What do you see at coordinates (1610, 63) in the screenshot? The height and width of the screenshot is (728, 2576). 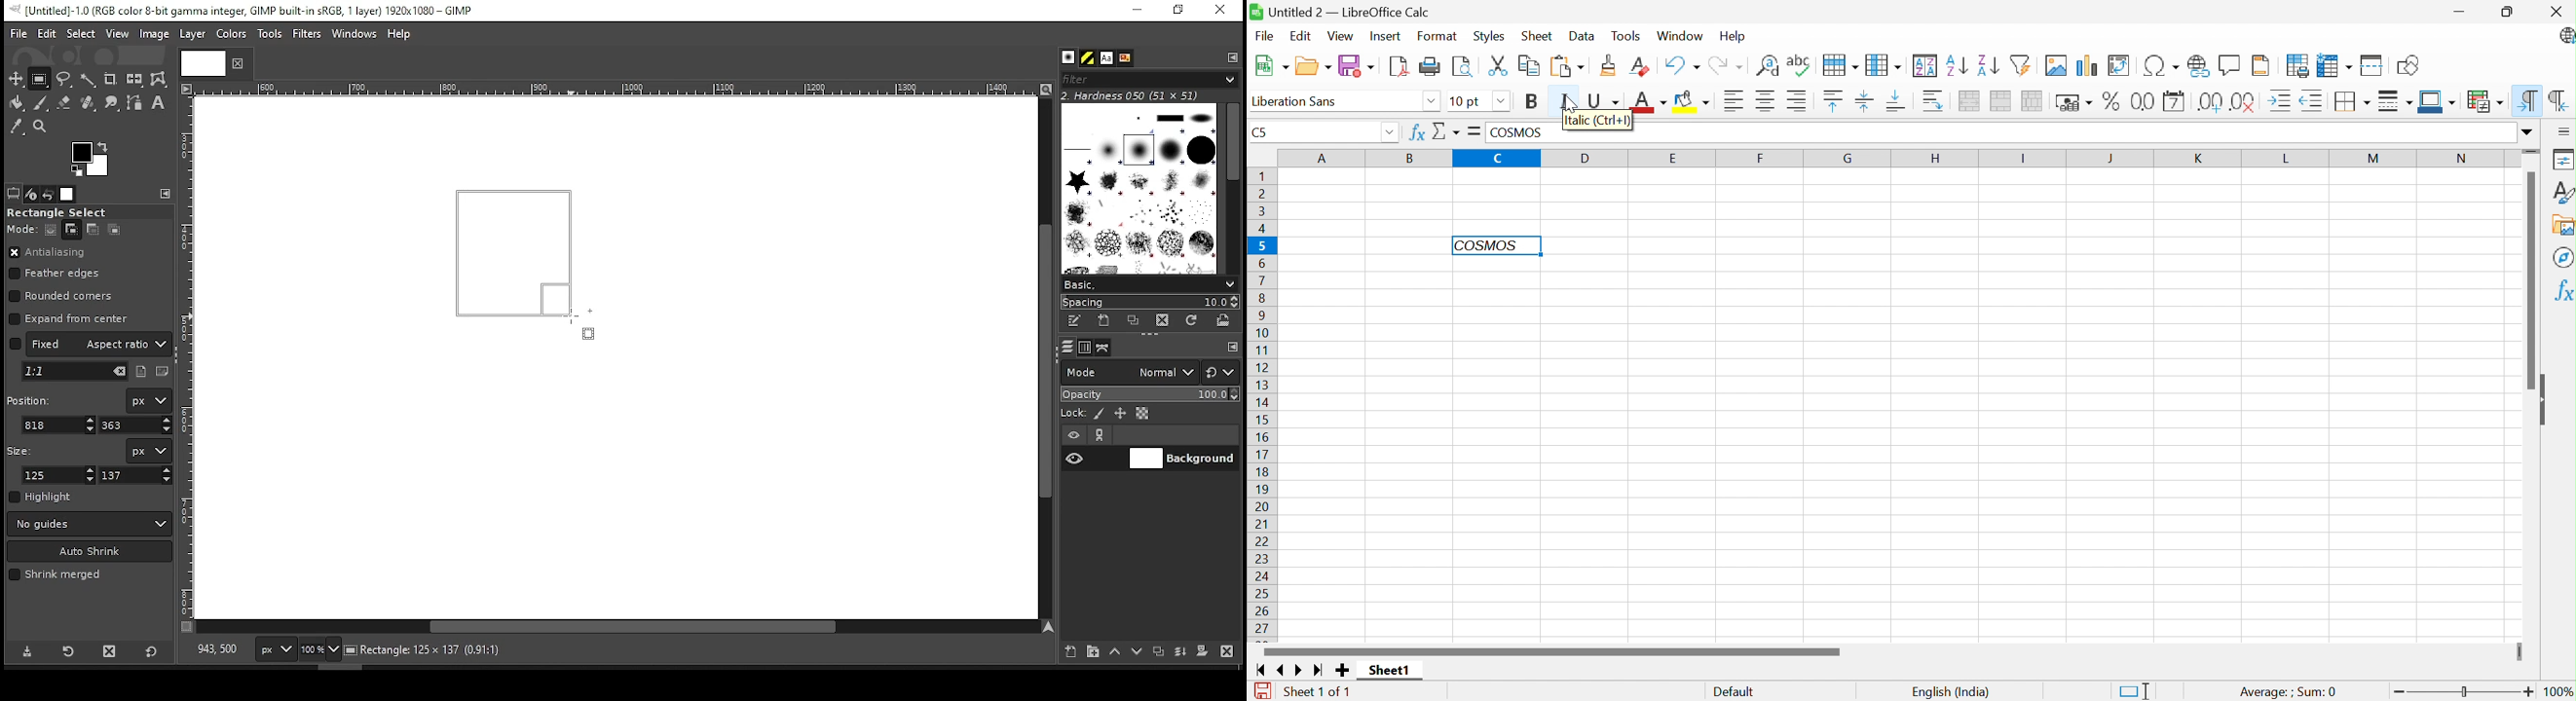 I see `Clone formatting` at bounding box center [1610, 63].